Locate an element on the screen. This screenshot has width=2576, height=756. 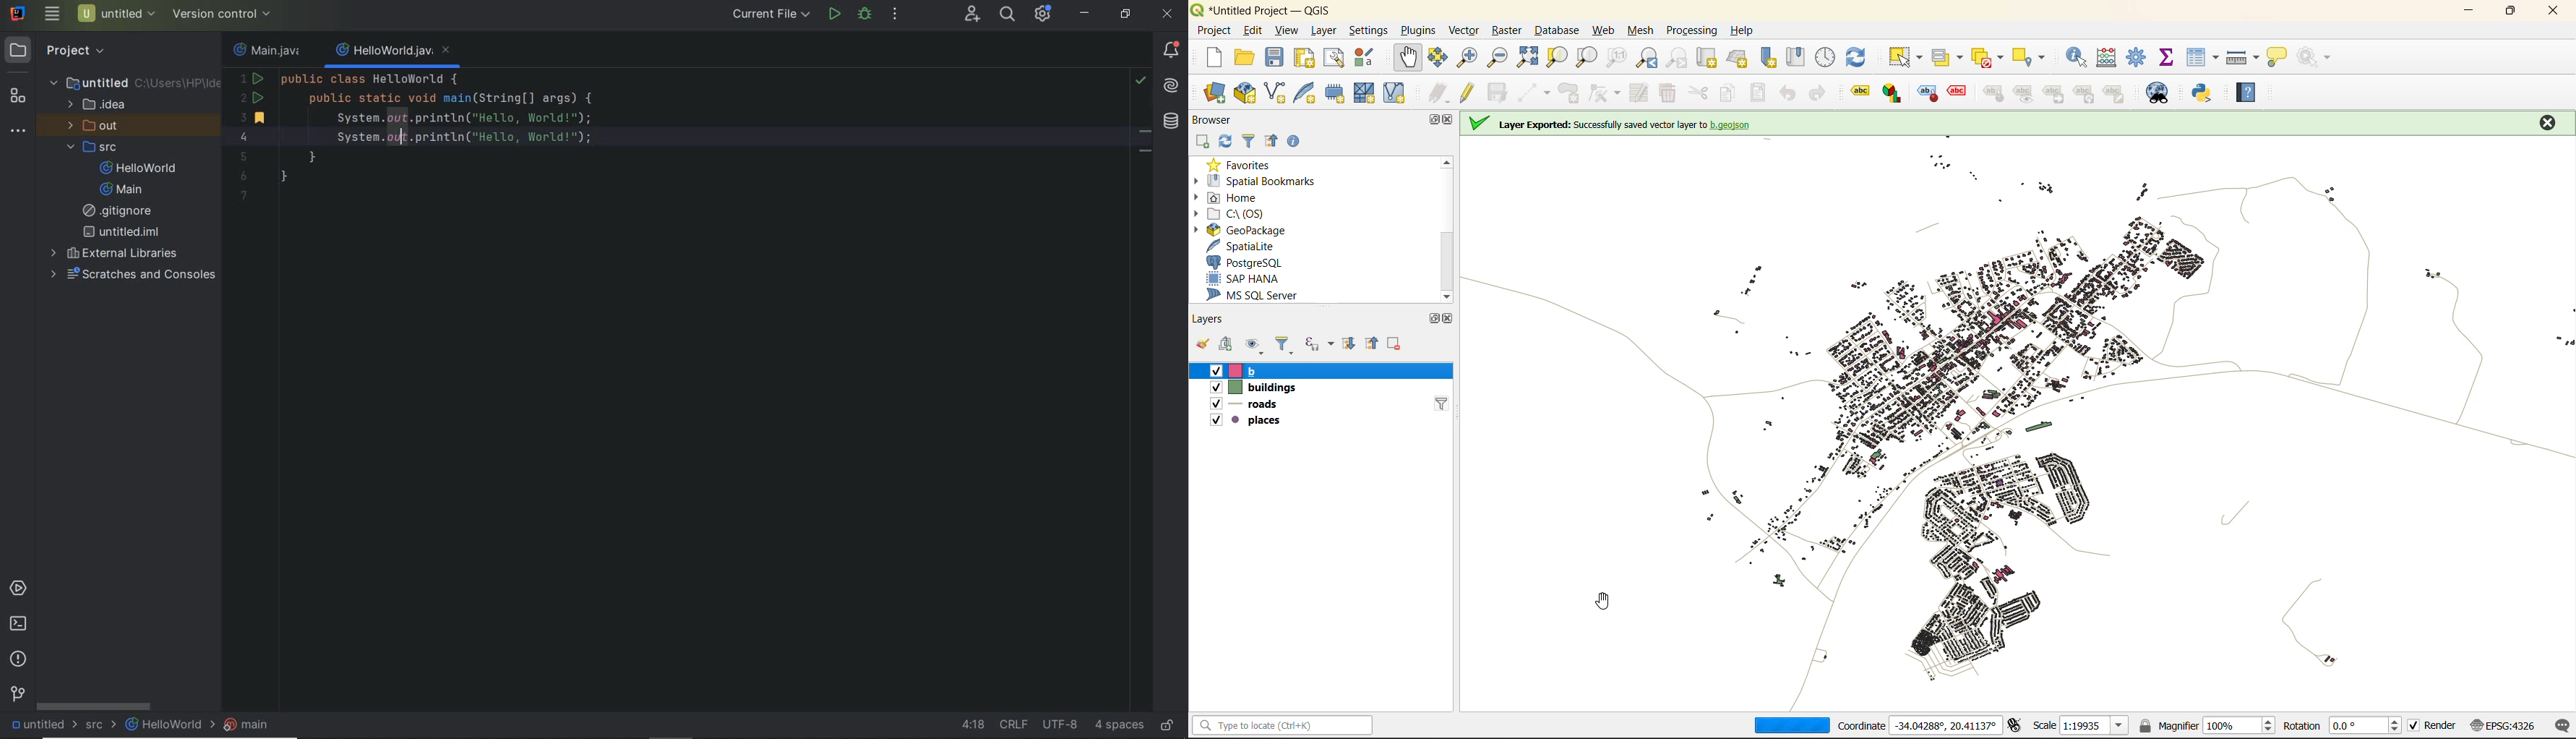
refresh is located at coordinates (1859, 56).